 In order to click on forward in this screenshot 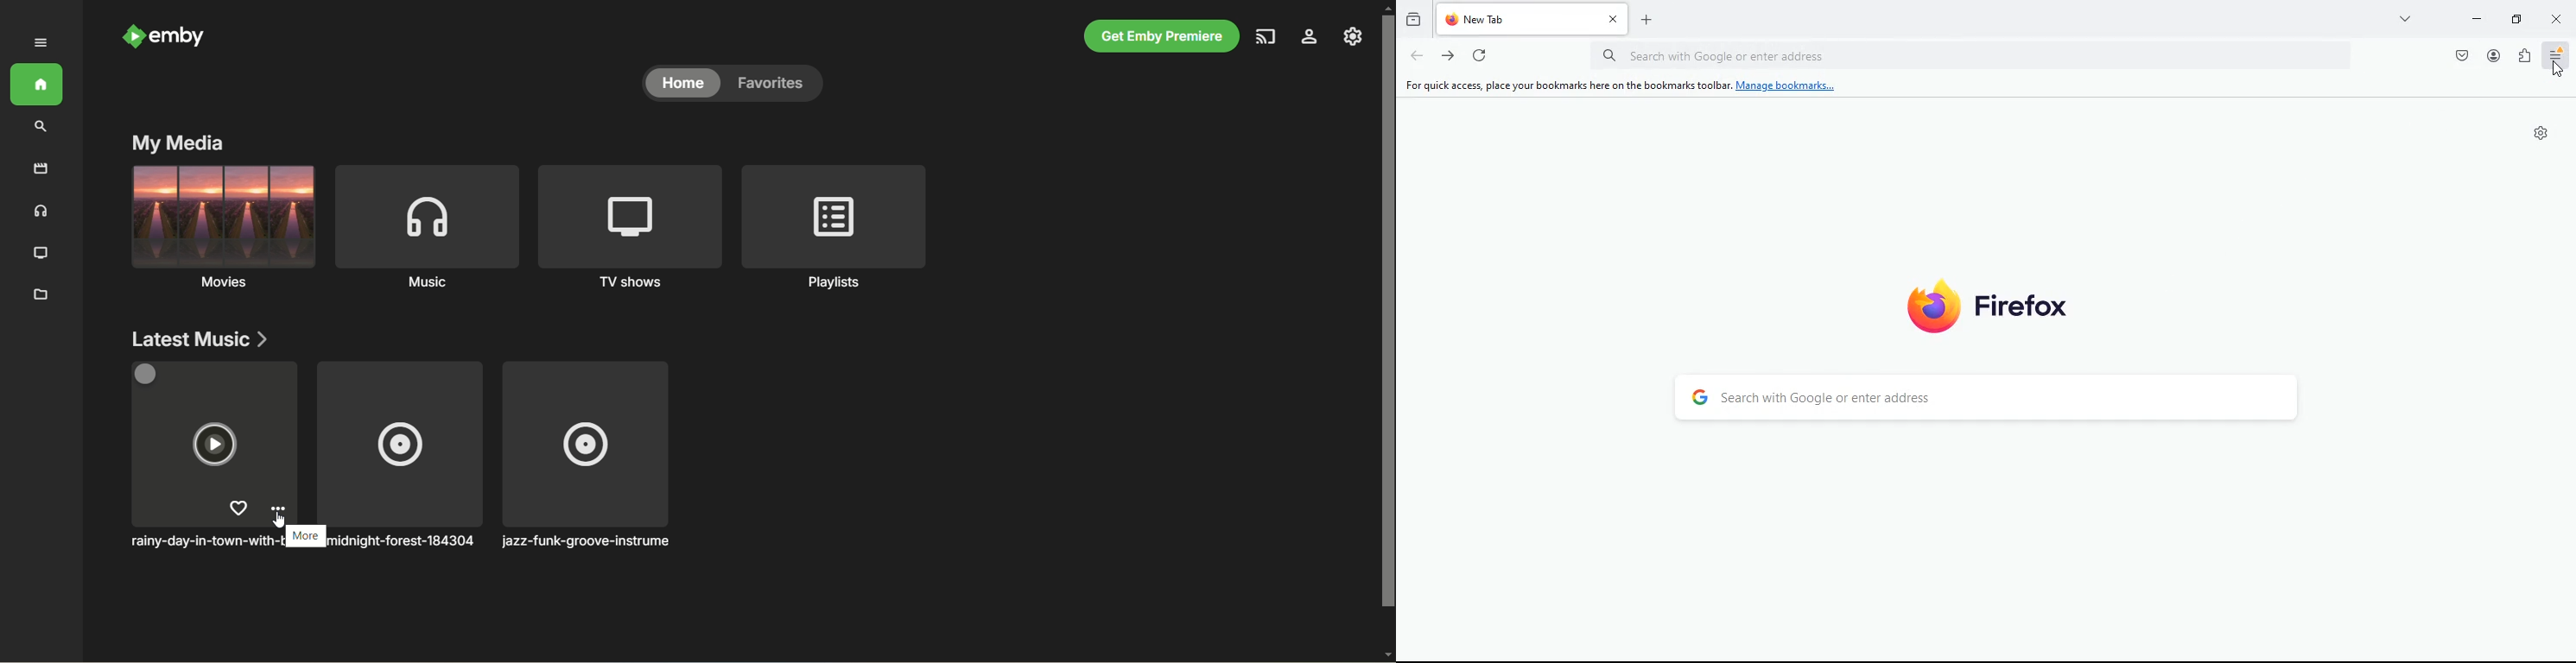, I will do `click(1450, 58)`.